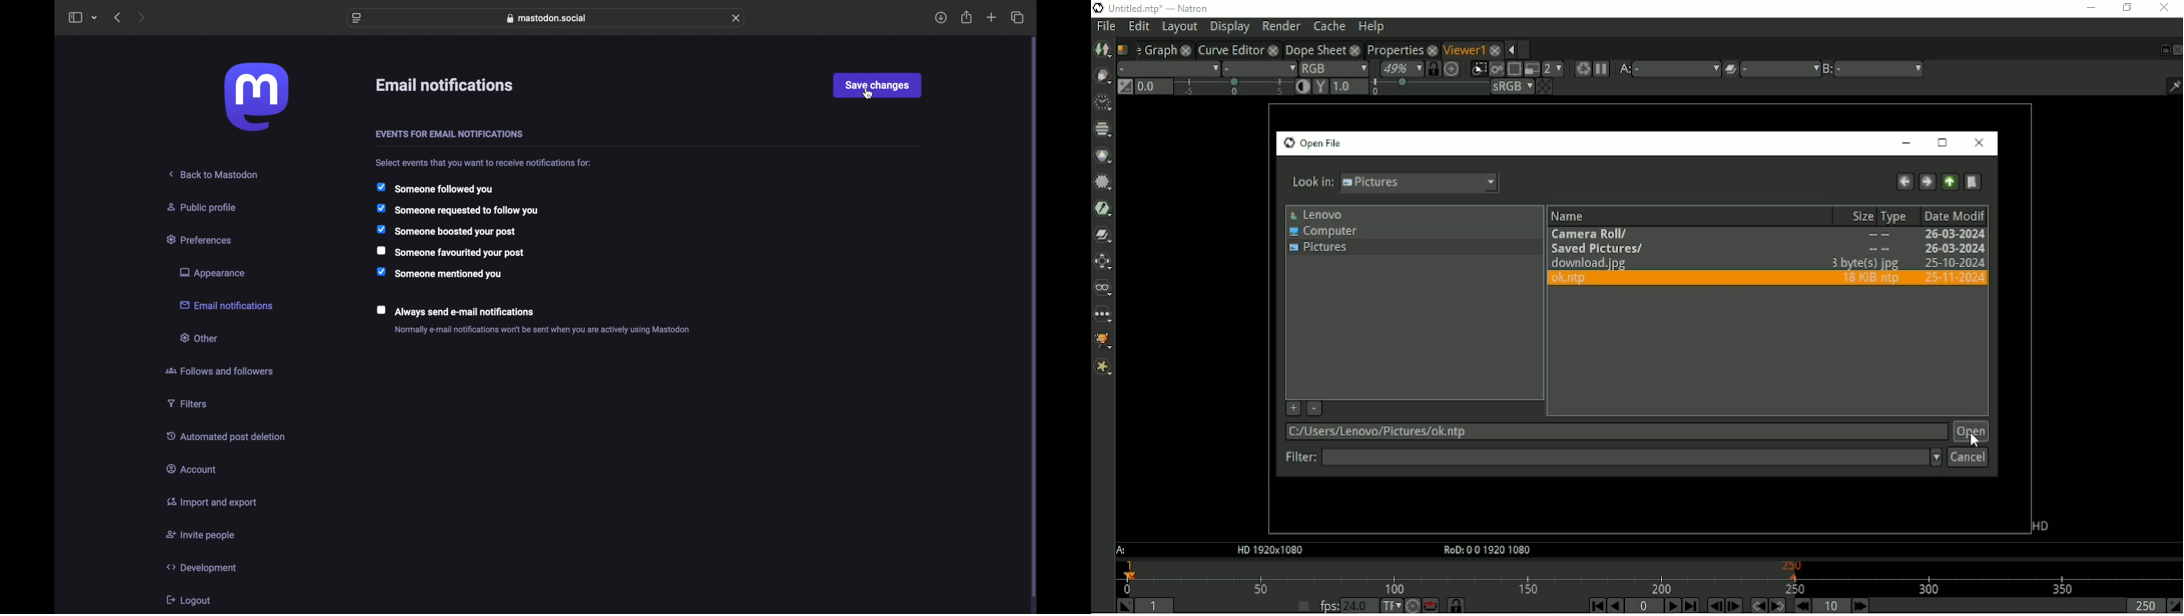 The width and height of the screenshot is (2184, 616). Describe the element at coordinates (439, 273) in the screenshot. I see `checkbox` at that location.